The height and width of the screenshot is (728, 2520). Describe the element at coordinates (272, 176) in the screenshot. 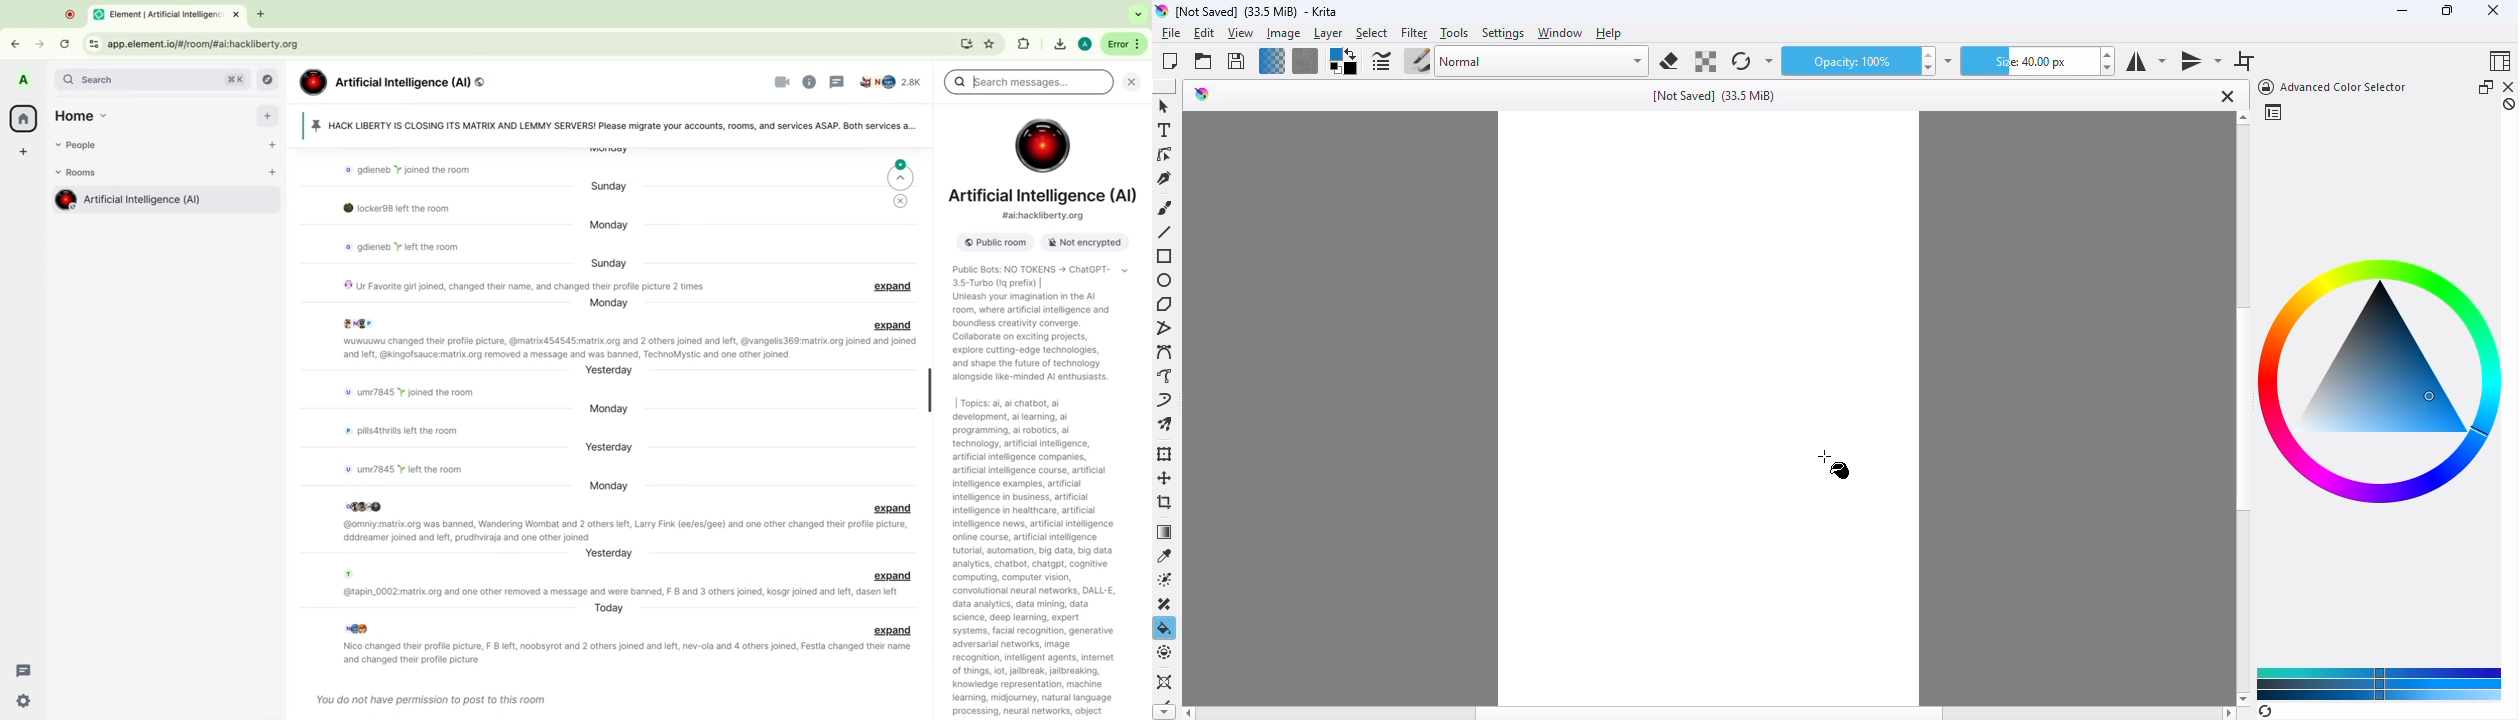

I see `add room` at that location.